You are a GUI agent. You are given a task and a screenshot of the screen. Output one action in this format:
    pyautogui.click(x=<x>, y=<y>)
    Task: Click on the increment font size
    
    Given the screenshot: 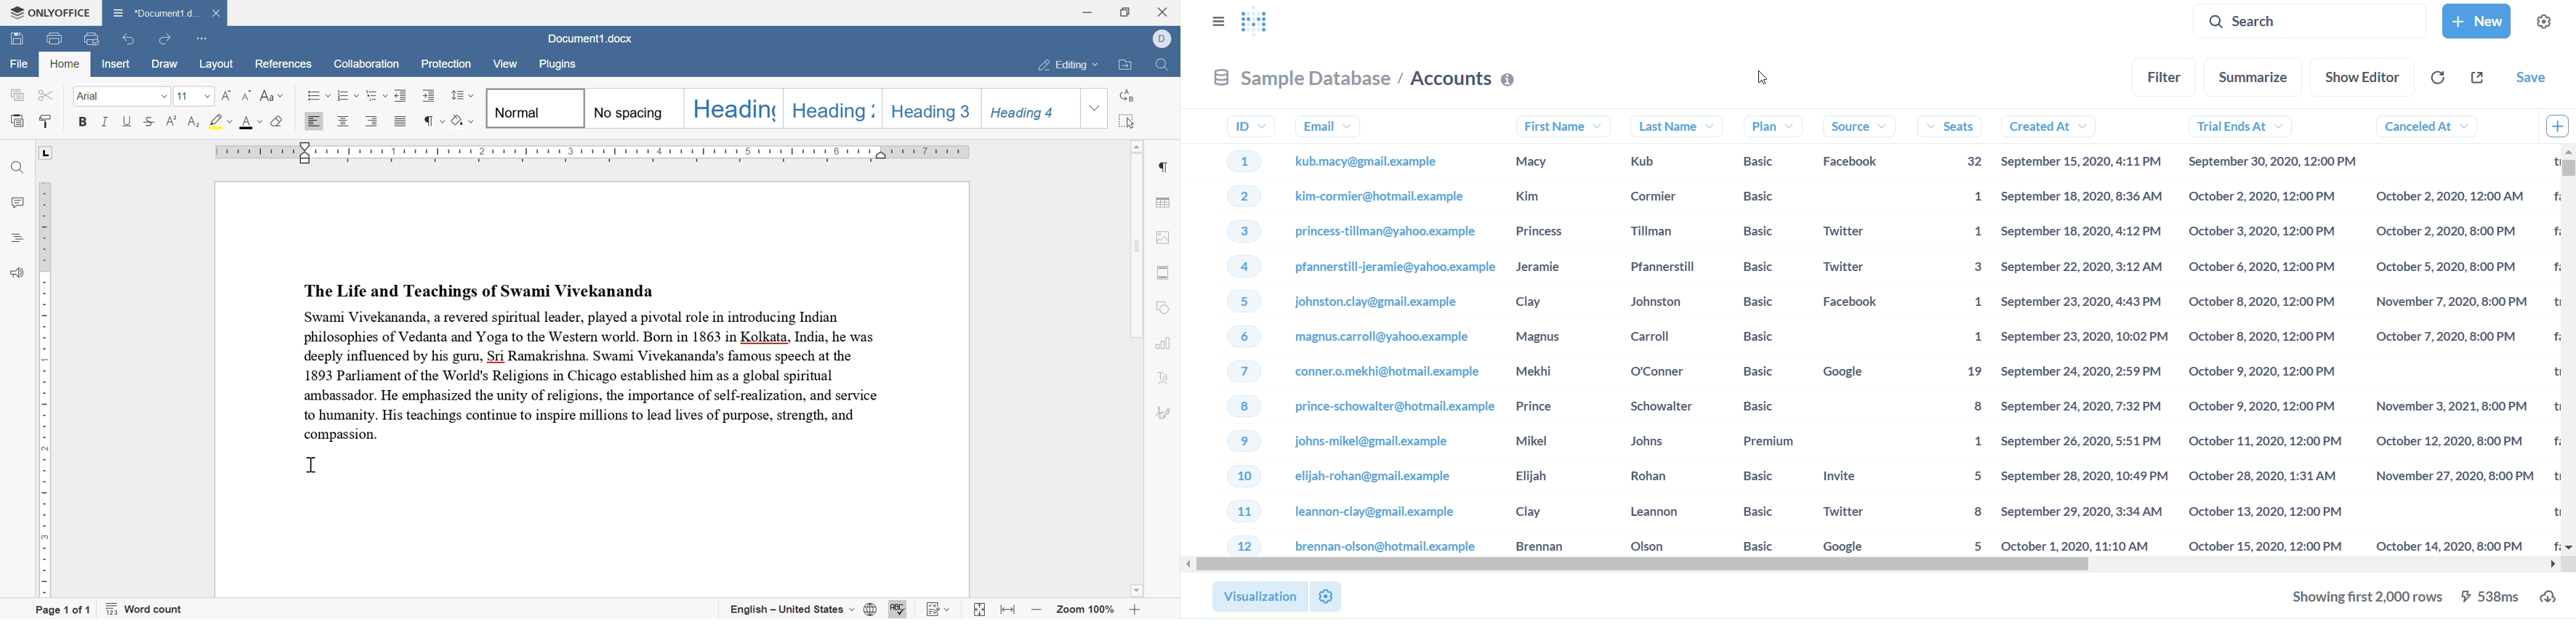 What is the action you would take?
    pyautogui.click(x=225, y=96)
    